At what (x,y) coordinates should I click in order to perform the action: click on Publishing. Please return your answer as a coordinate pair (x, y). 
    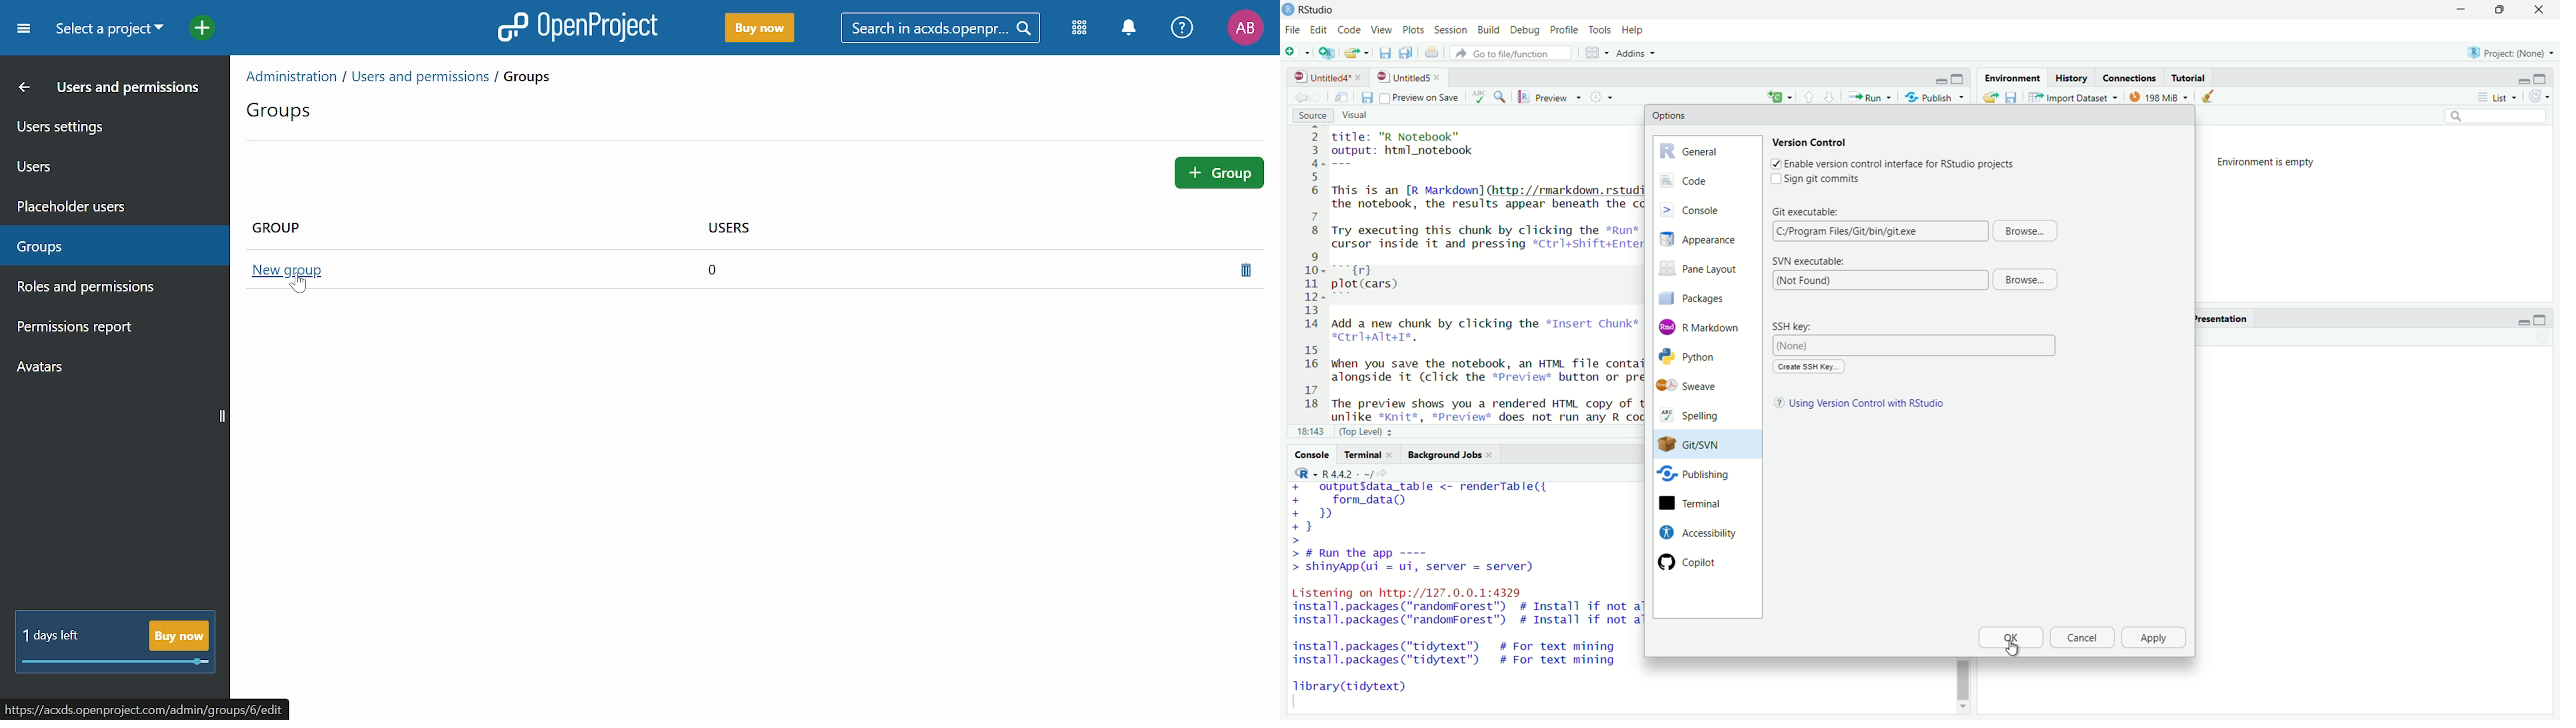
    Looking at the image, I should click on (1695, 477).